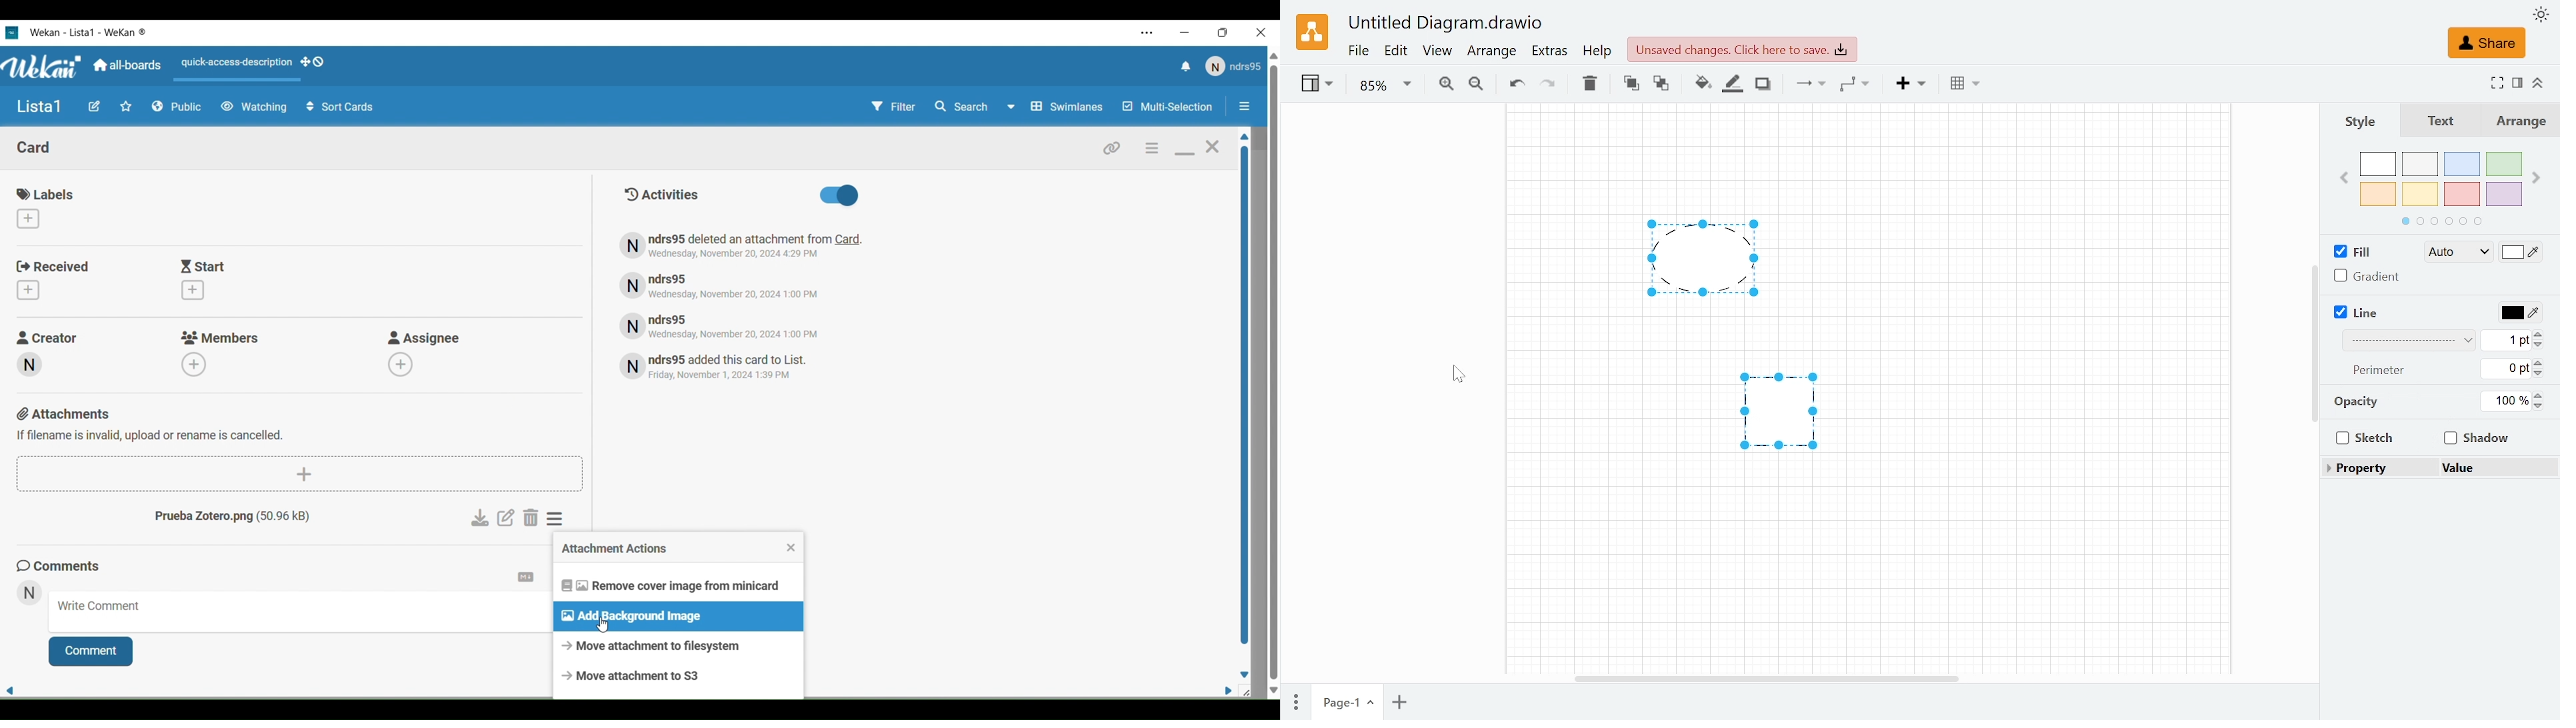 Image resolution: width=2576 pixels, height=728 pixels. What do you see at coordinates (1148, 33) in the screenshot?
I see `Settings and more` at bounding box center [1148, 33].